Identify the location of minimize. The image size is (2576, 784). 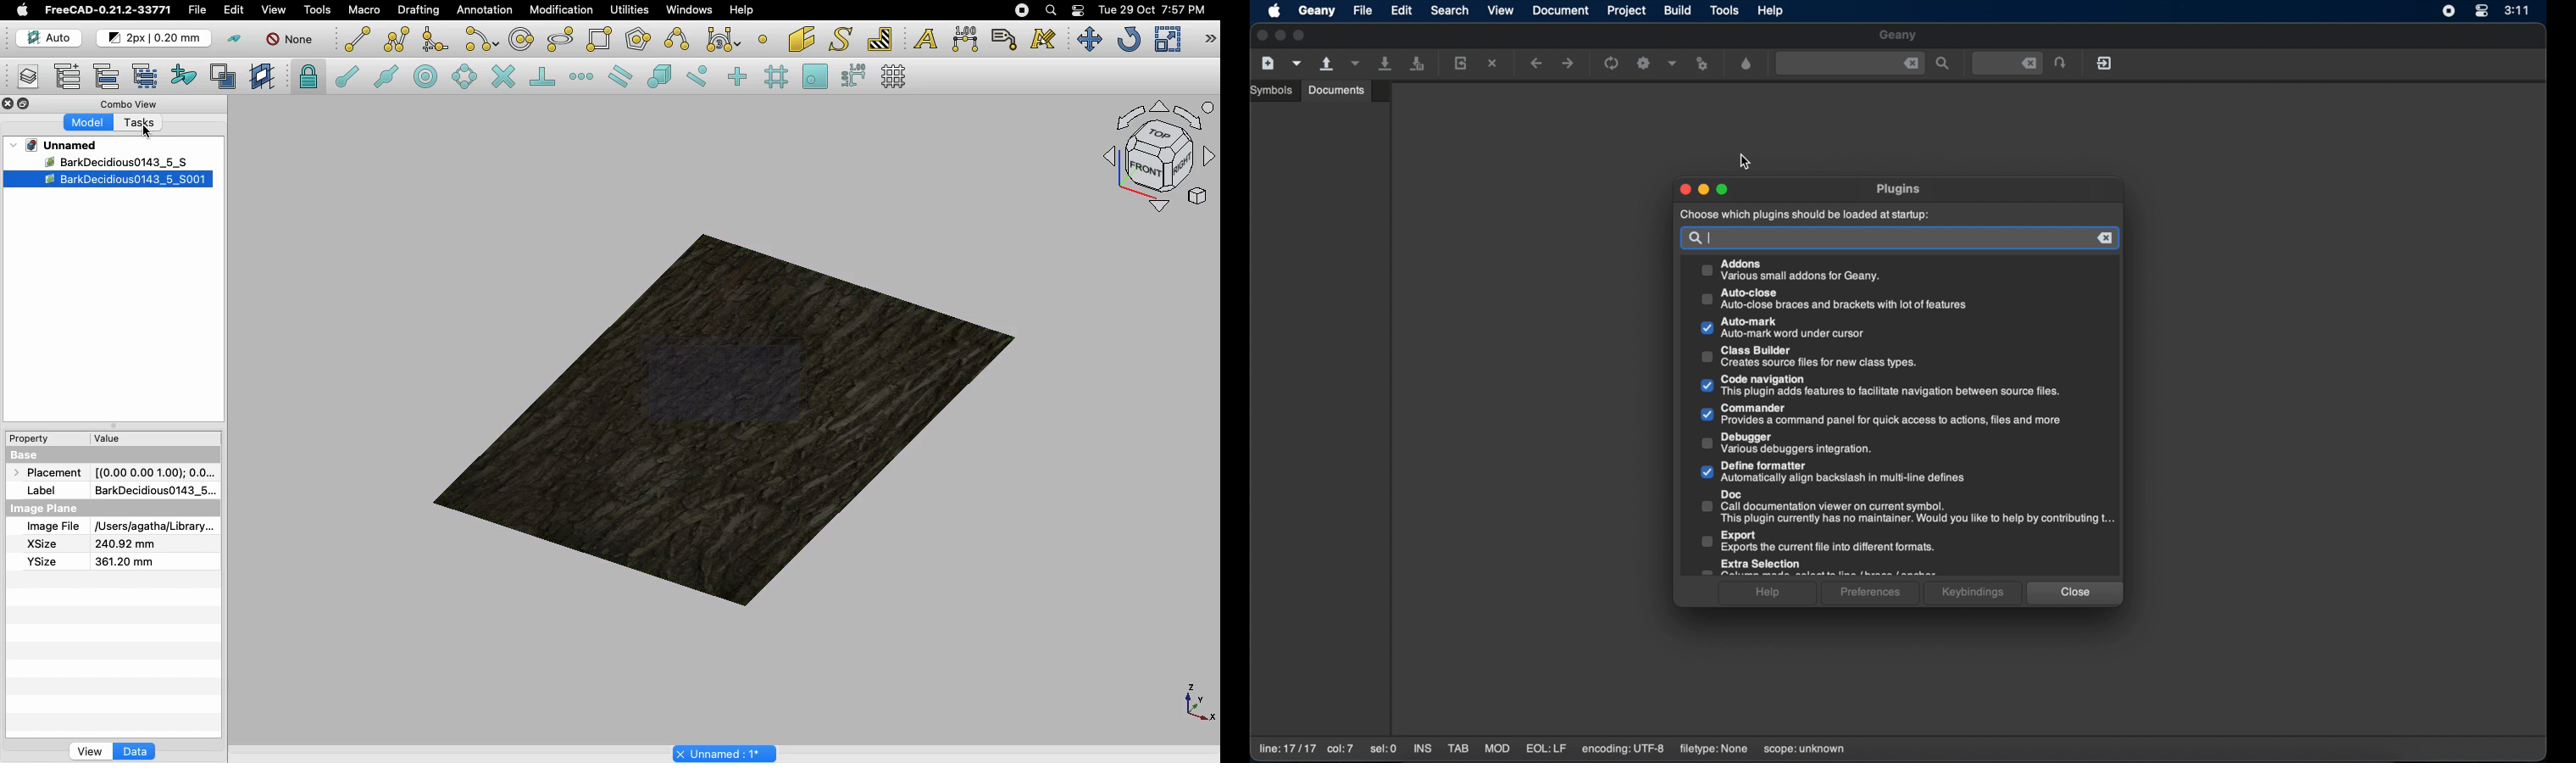
(1705, 190).